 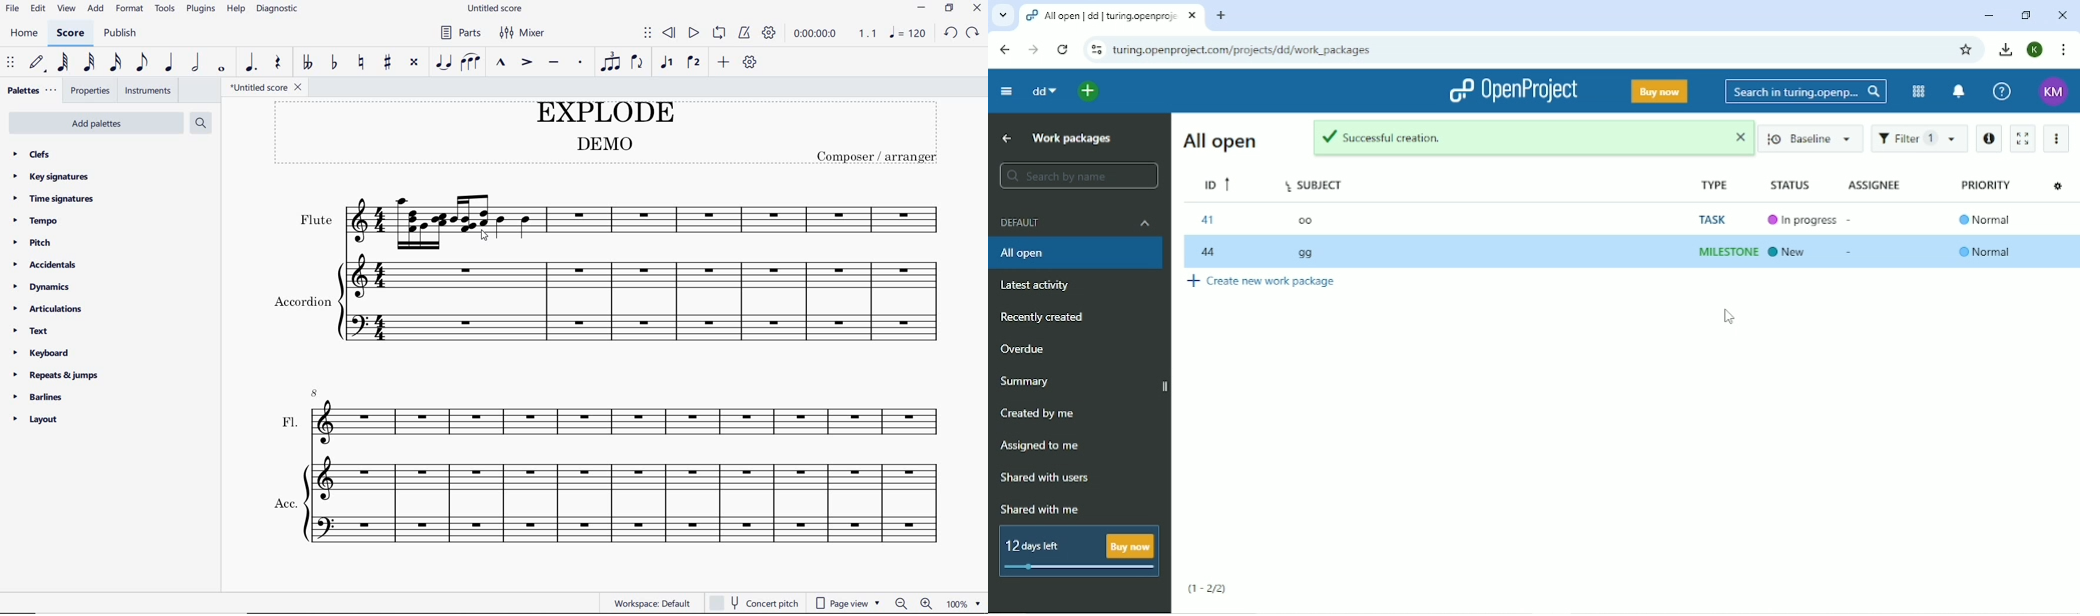 I want to click on pitch, so click(x=34, y=243).